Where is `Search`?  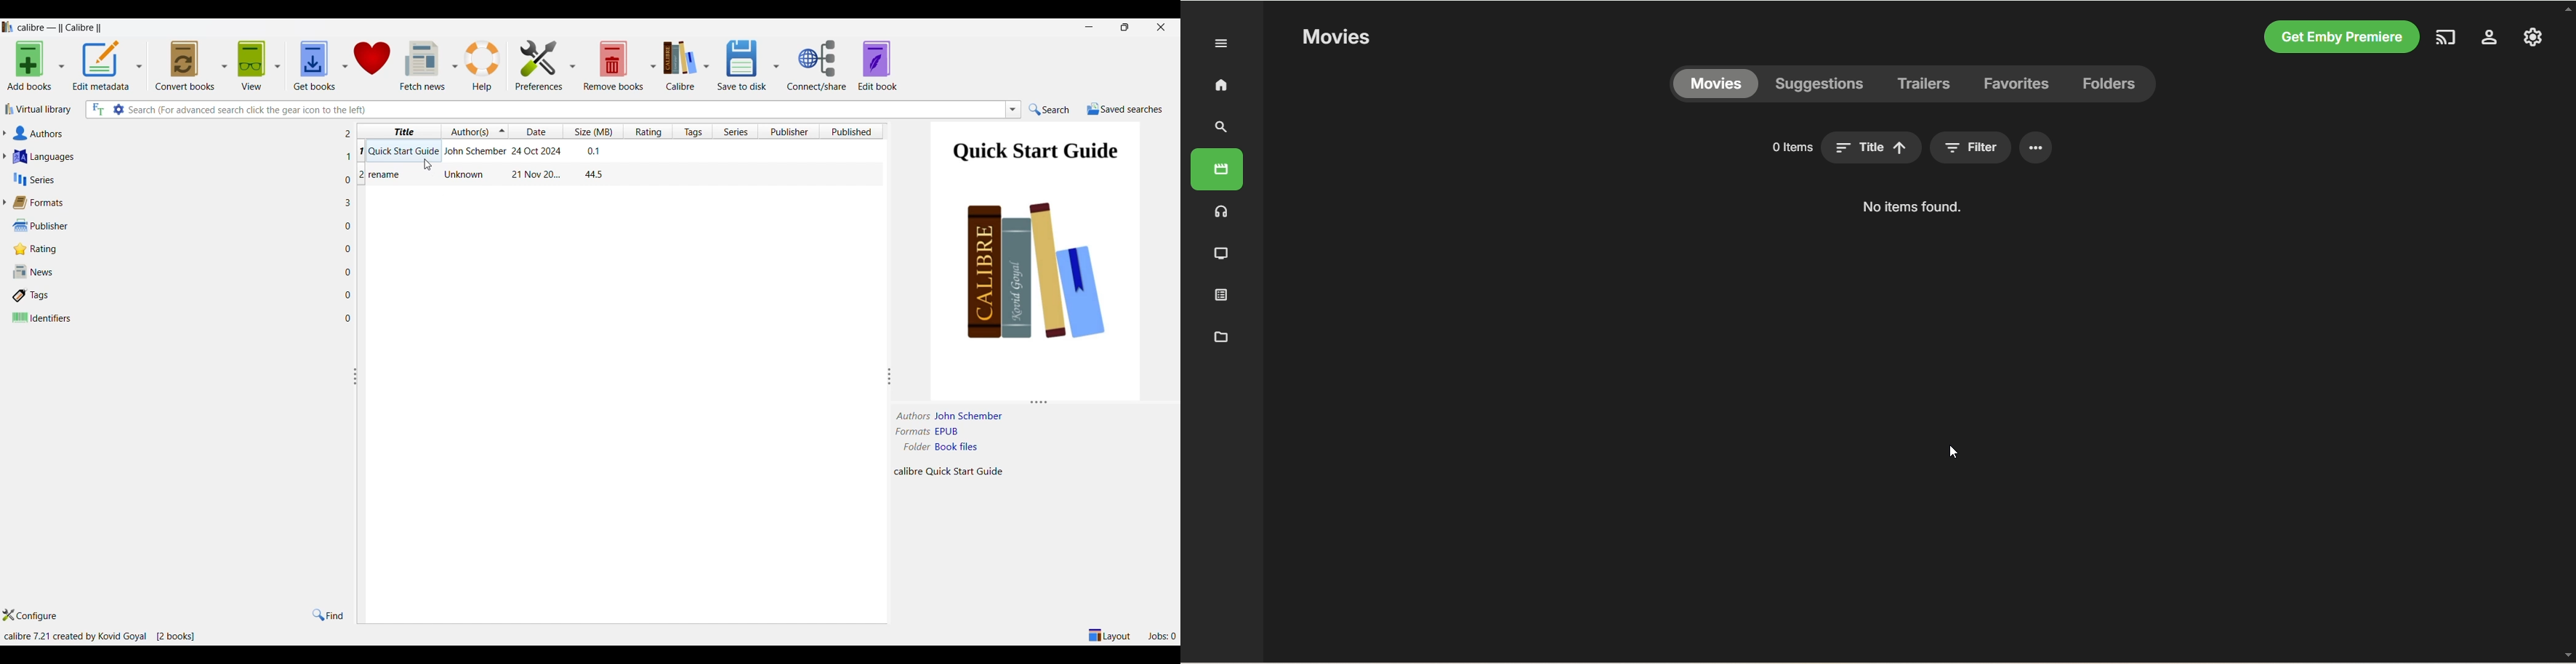
Search is located at coordinates (1050, 110).